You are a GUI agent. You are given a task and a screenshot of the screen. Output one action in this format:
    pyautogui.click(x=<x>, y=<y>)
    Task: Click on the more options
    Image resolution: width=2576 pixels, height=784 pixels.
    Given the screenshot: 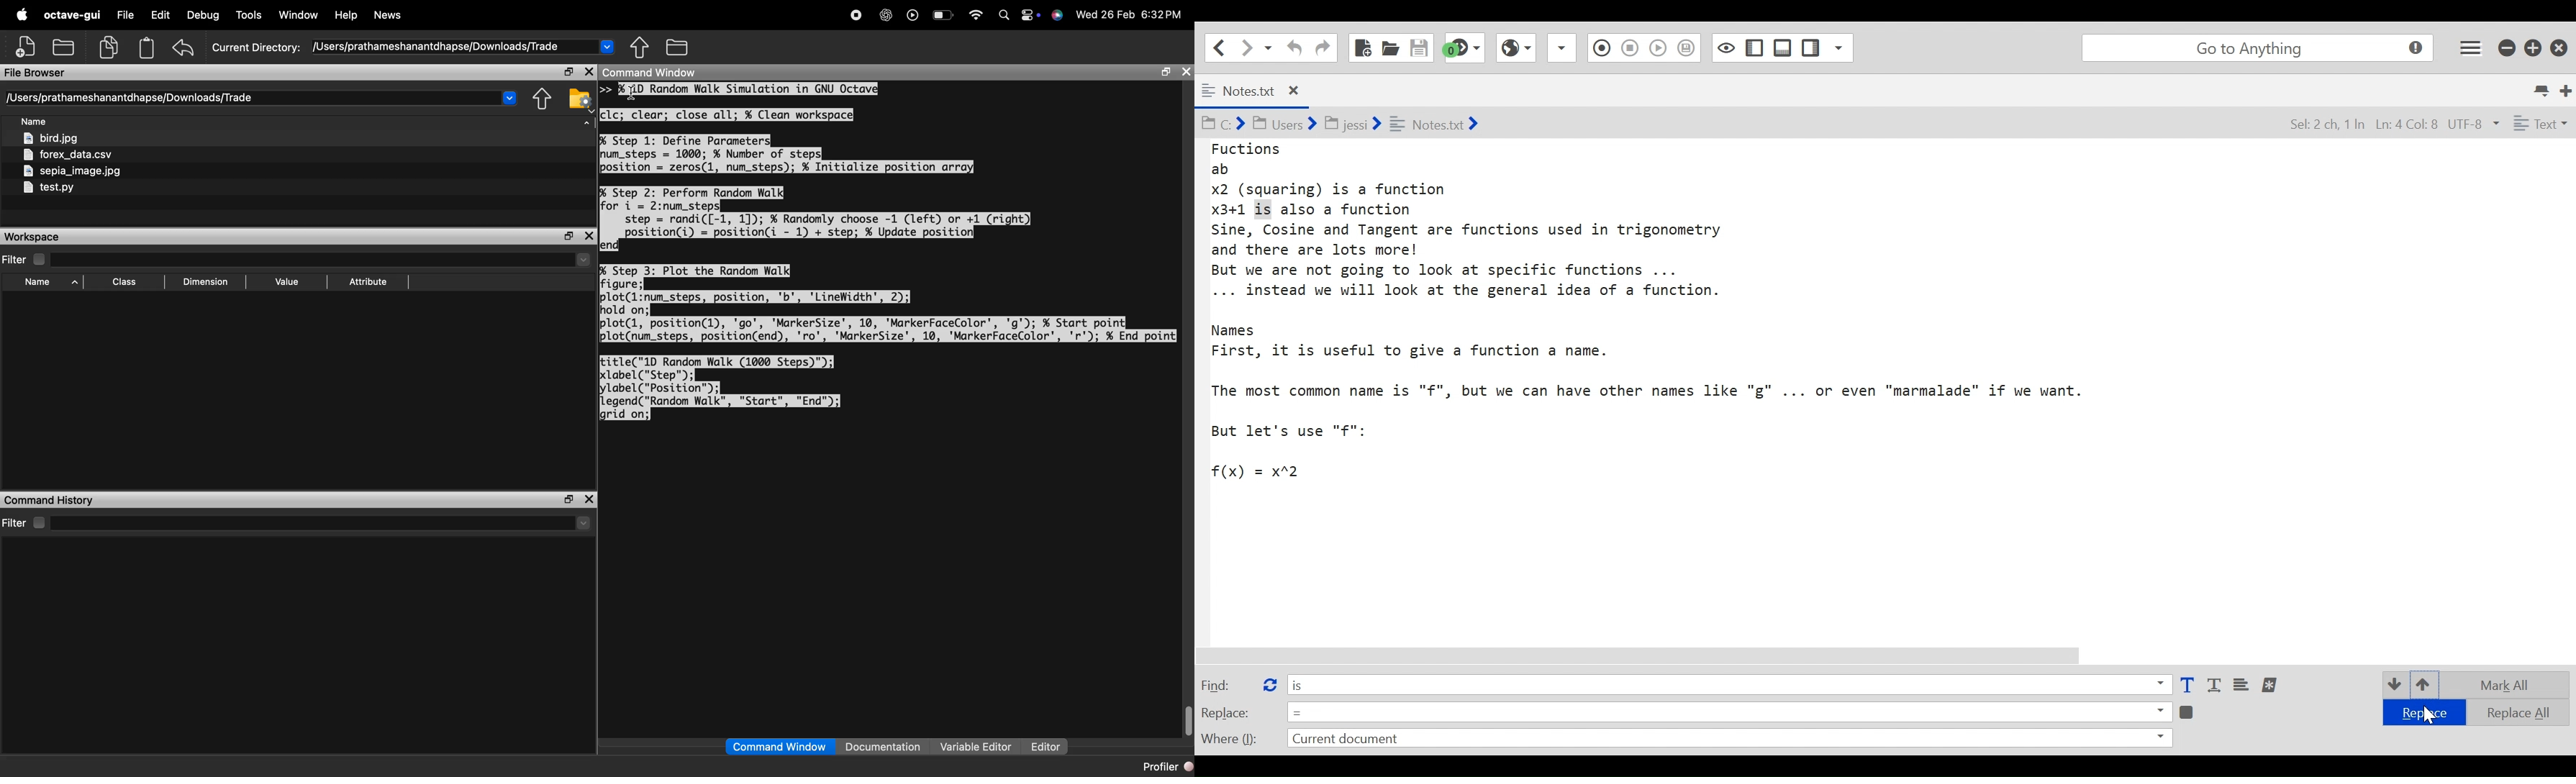 What is the action you would take?
    pyautogui.click(x=2271, y=685)
    